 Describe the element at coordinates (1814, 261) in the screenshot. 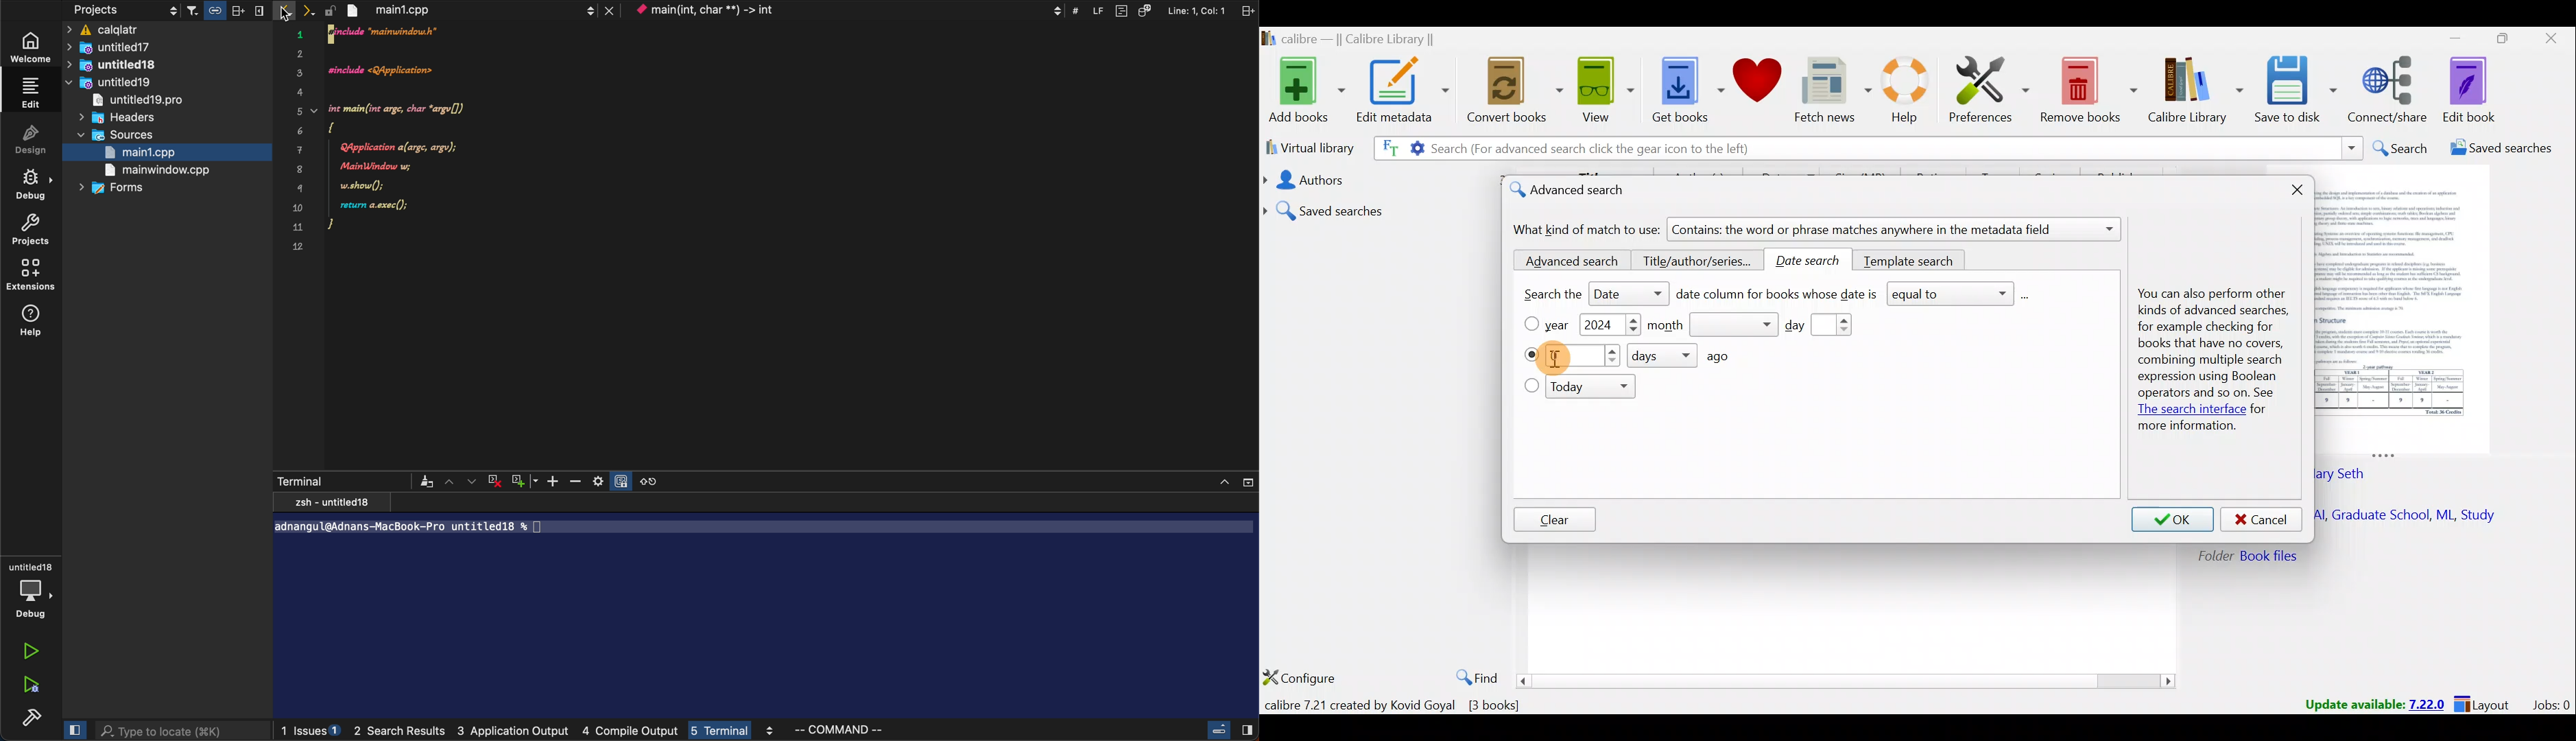

I see `Date search` at that location.